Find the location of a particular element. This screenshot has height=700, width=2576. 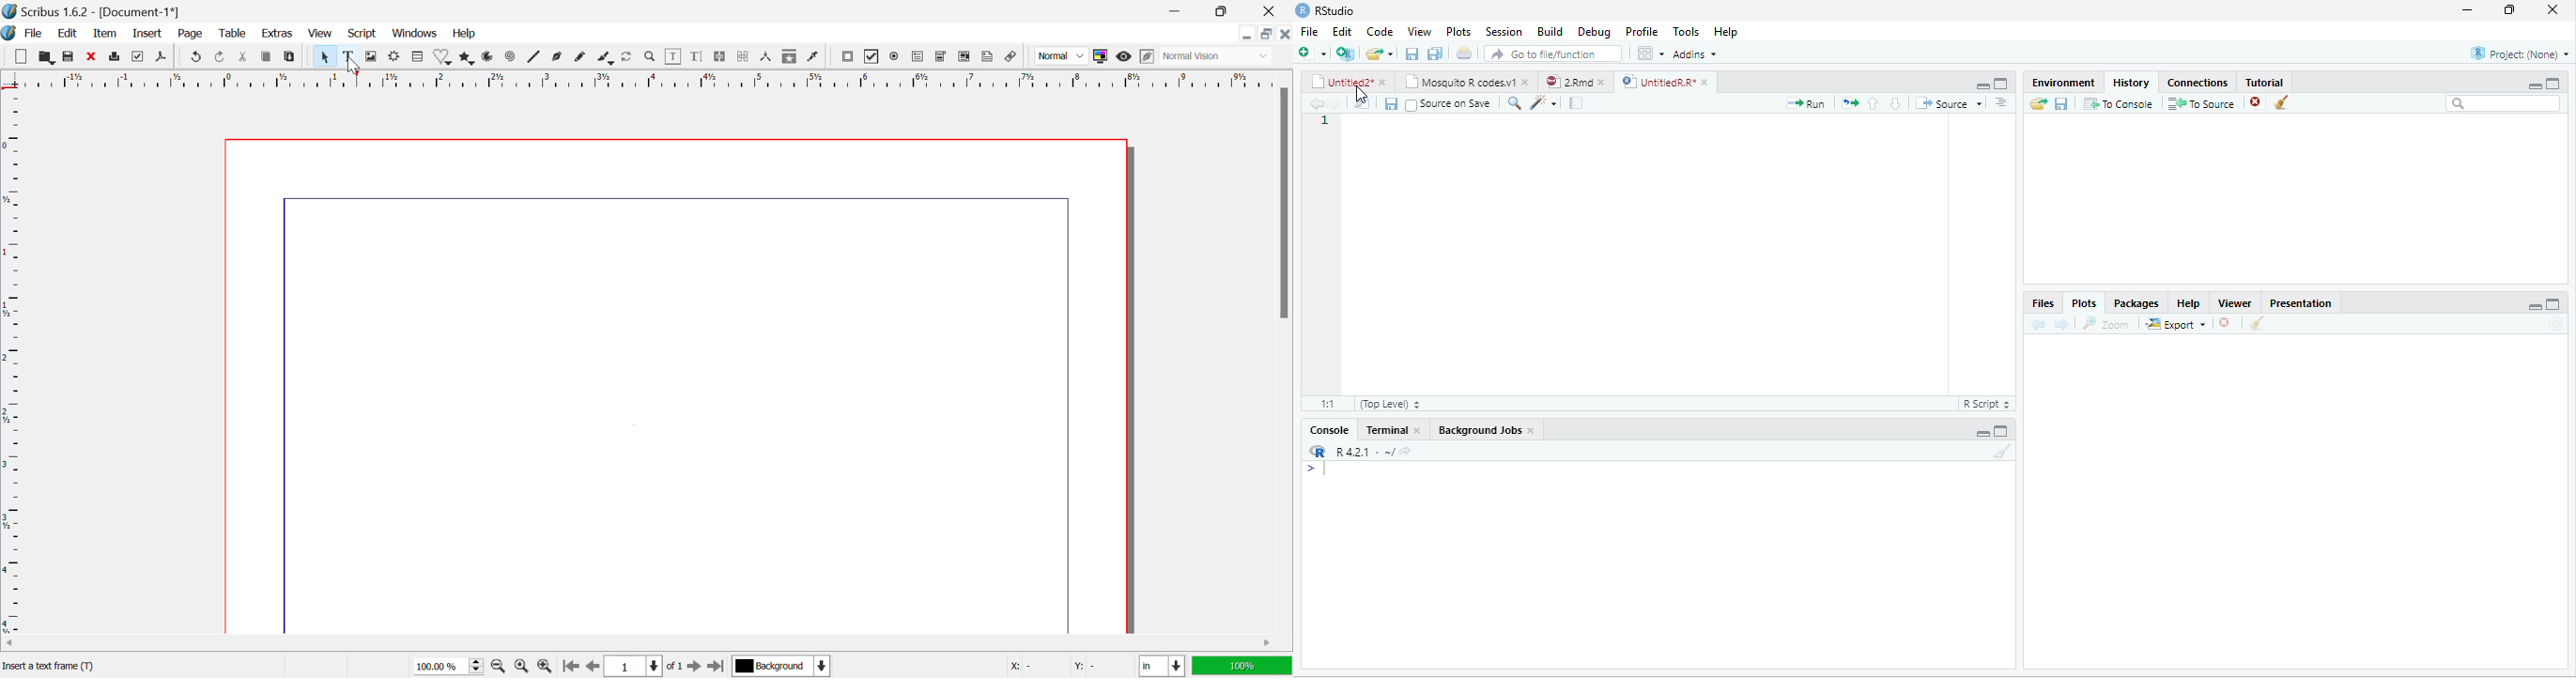

mosquito R codes v1 is located at coordinates (1465, 82).